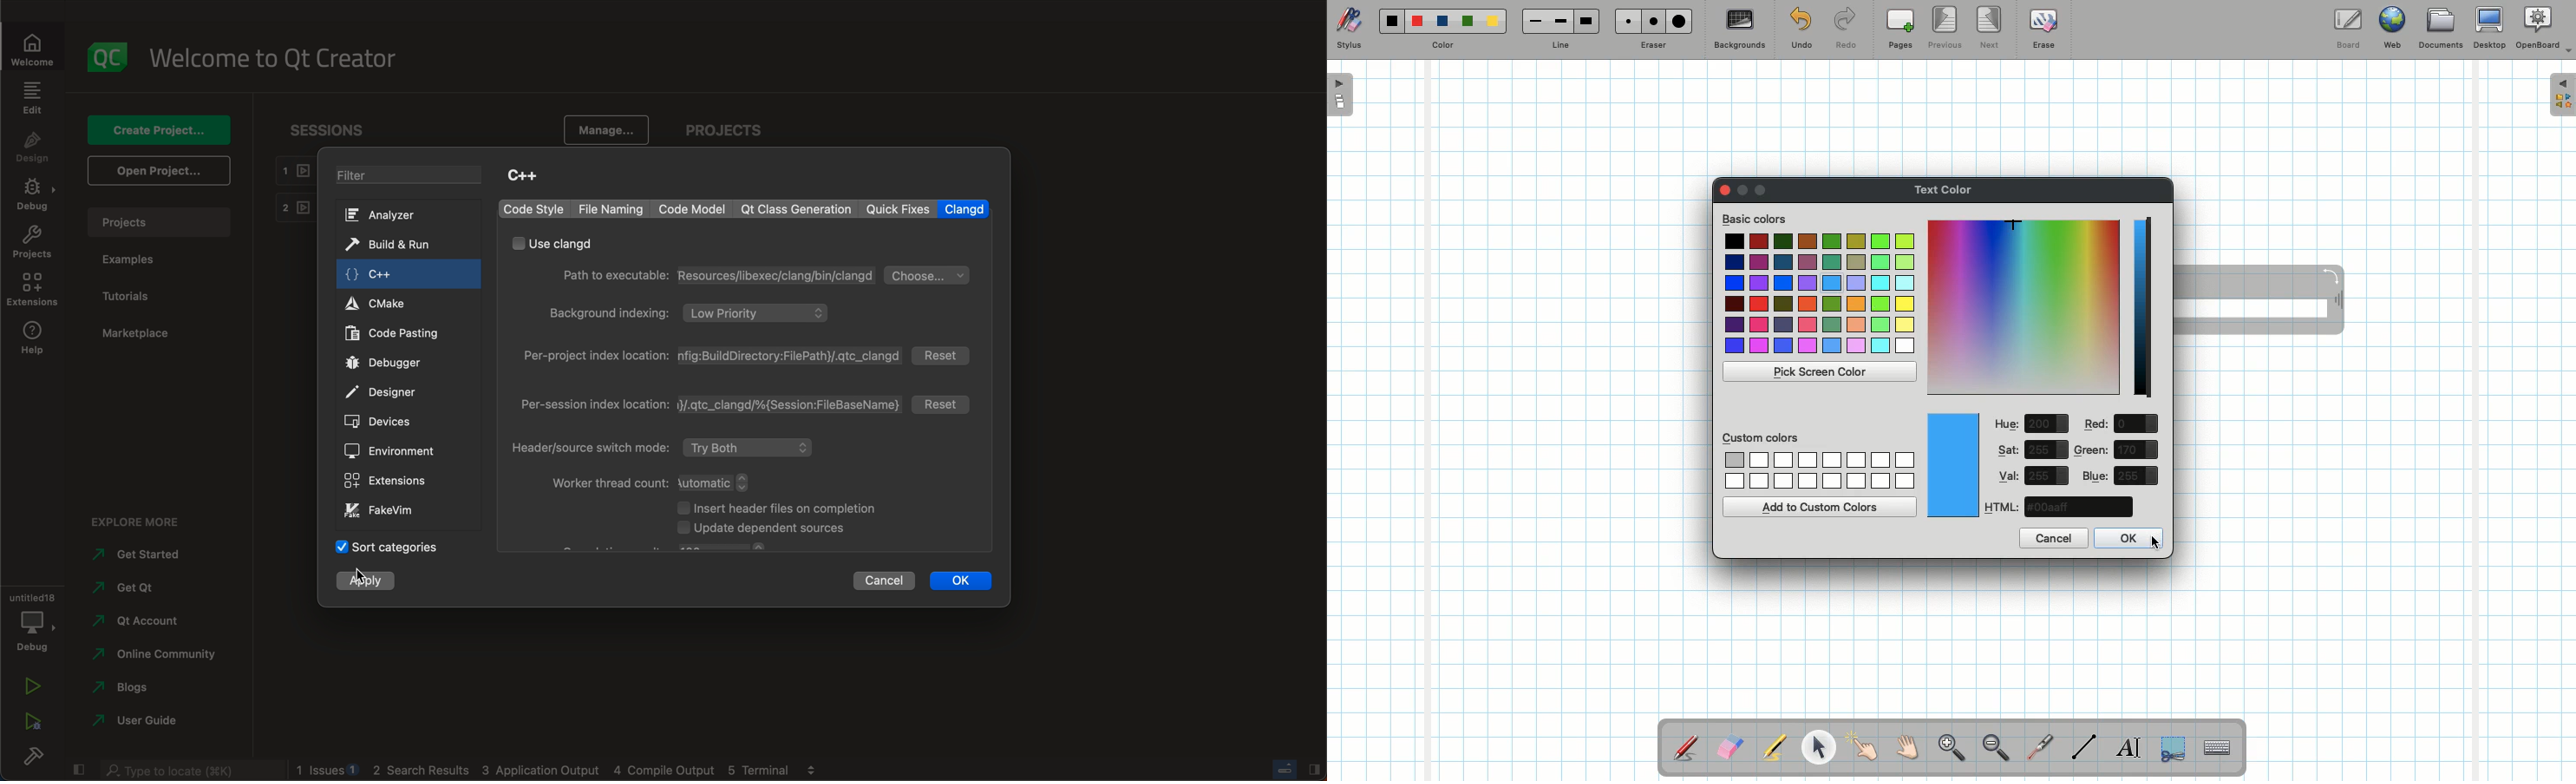  What do you see at coordinates (1290, 769) in the screenshot?
I see `close slide bar` at bounding box center [1290, 769].